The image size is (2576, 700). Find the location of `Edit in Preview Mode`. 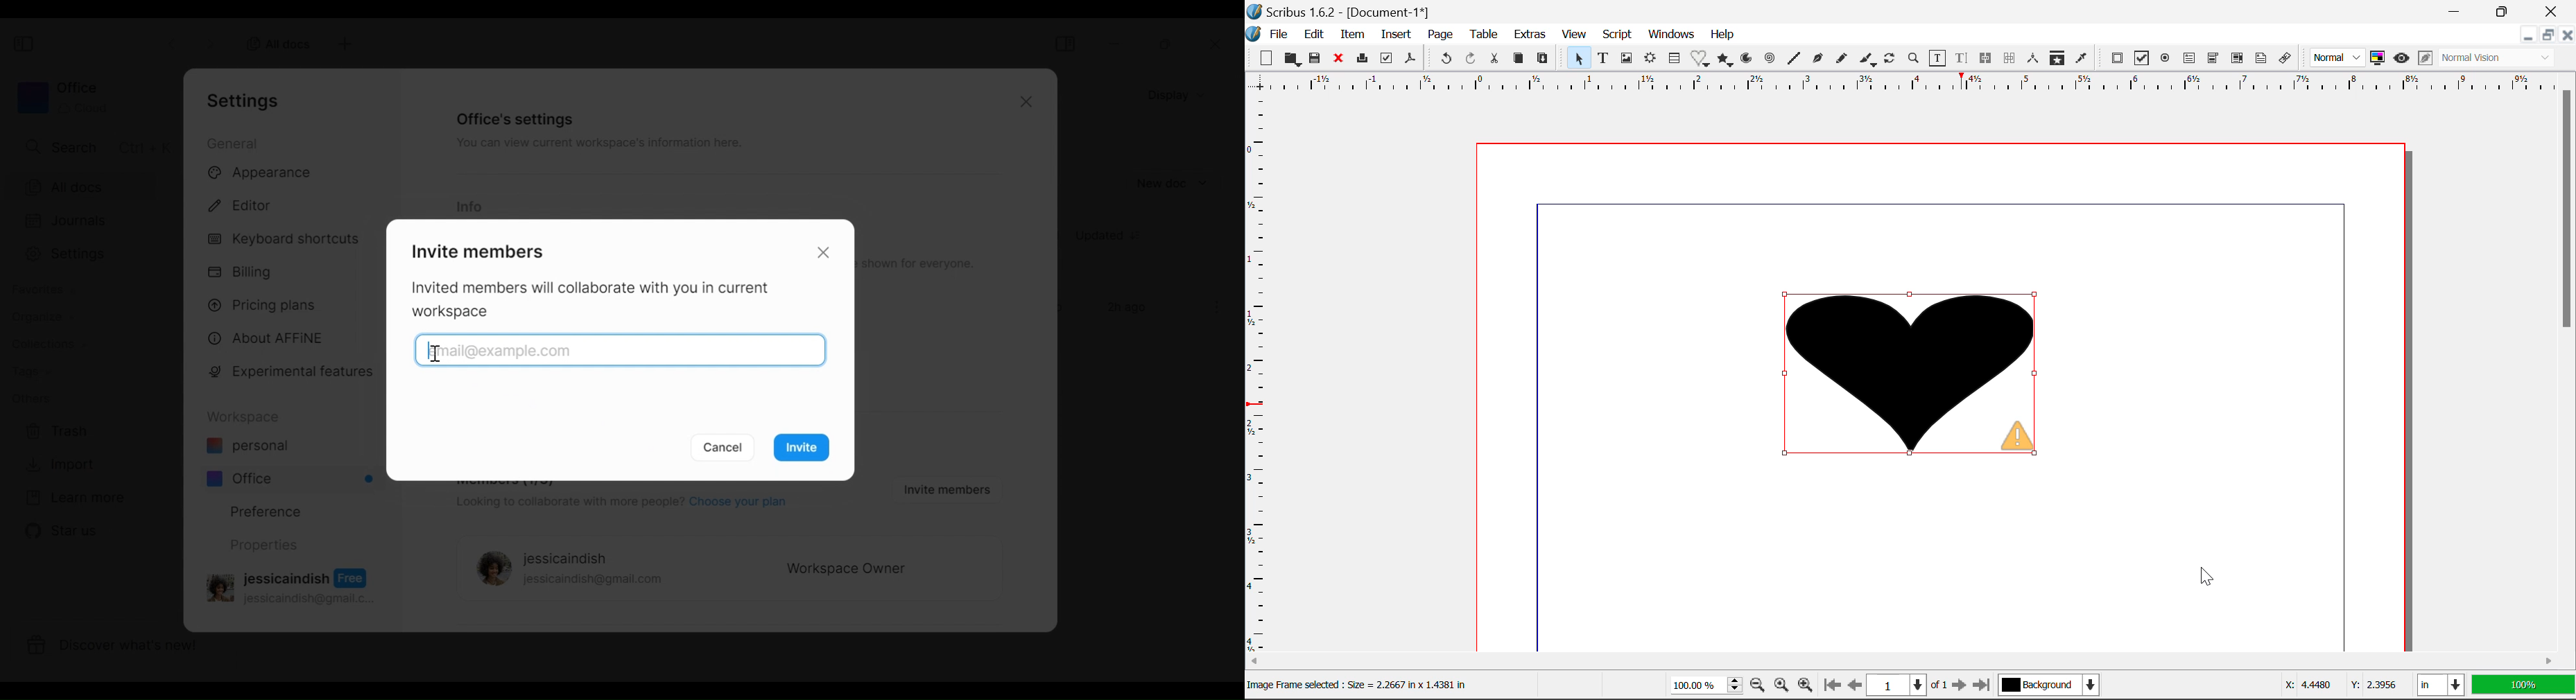

Edit in Preview Mode is located at coordinates (2425, 58).